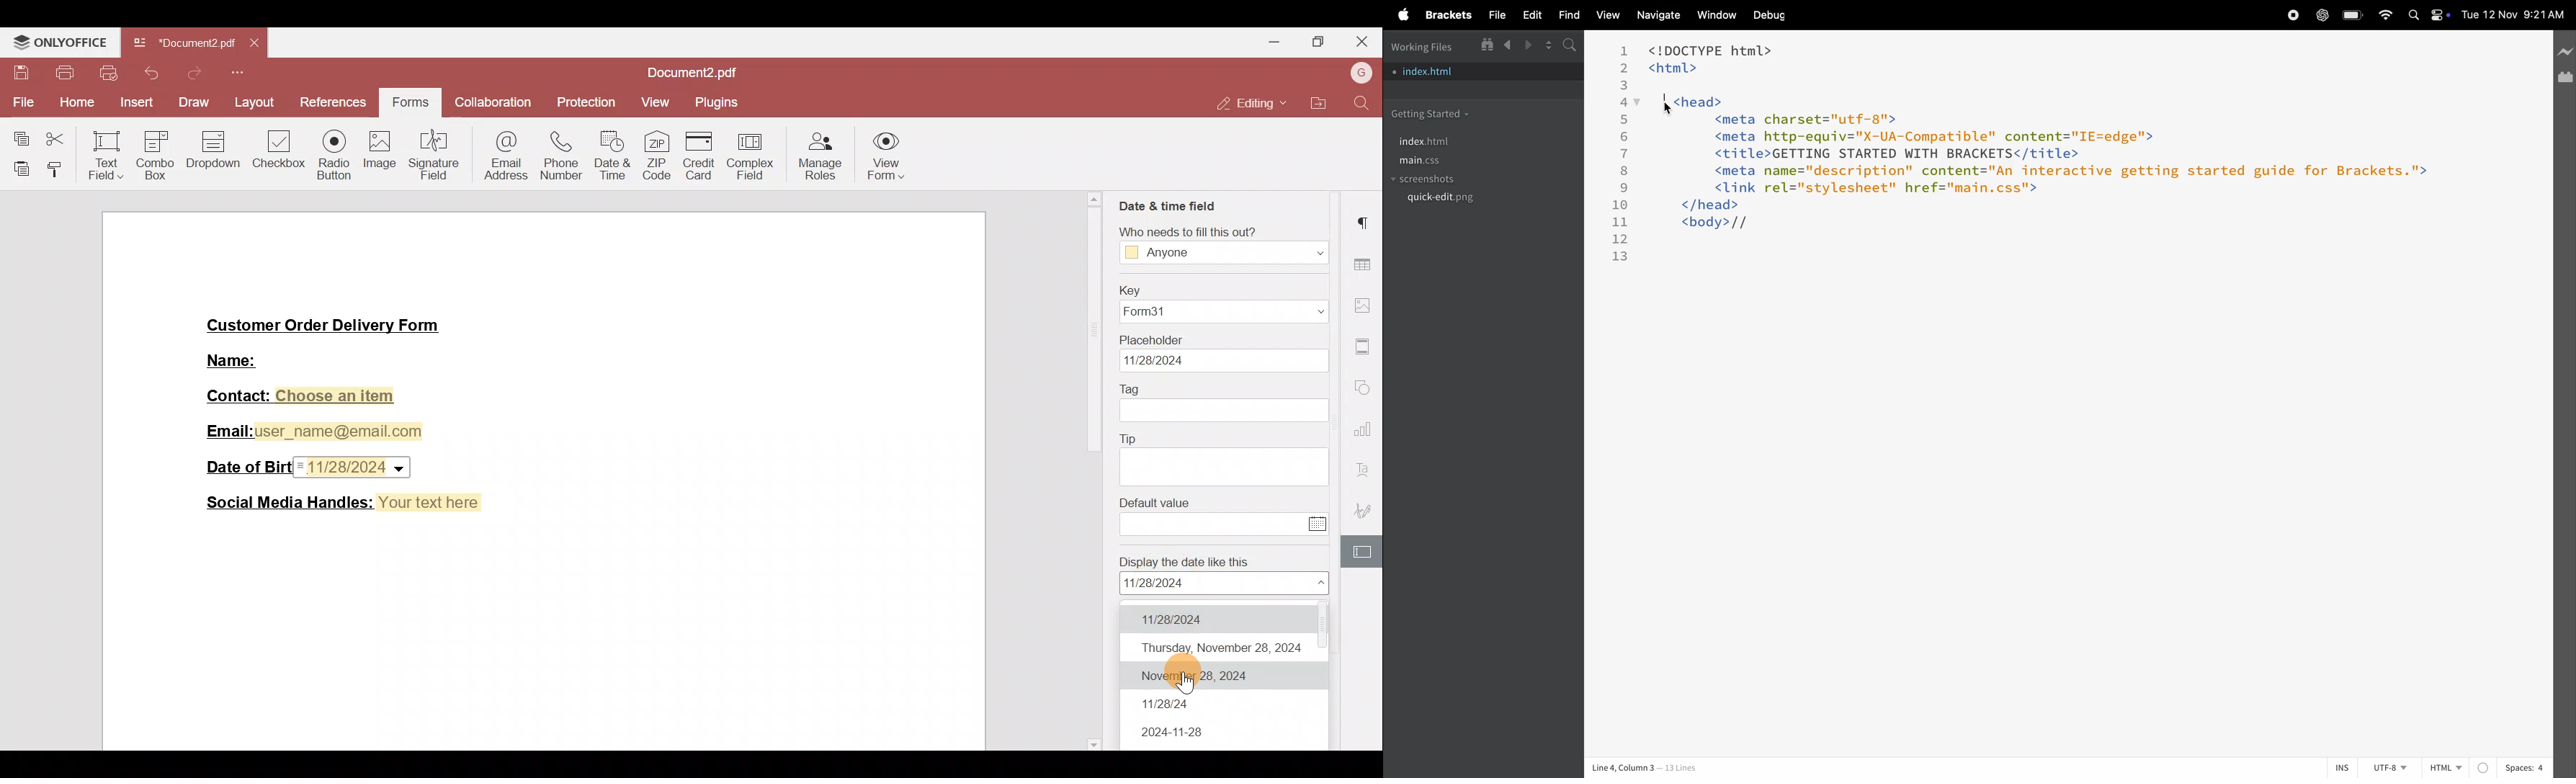 The image size is (2576, 784). What do you see at coordinates (1528, 14) in the screenshot?
I see `edit` at bounding box center [1528, 14].